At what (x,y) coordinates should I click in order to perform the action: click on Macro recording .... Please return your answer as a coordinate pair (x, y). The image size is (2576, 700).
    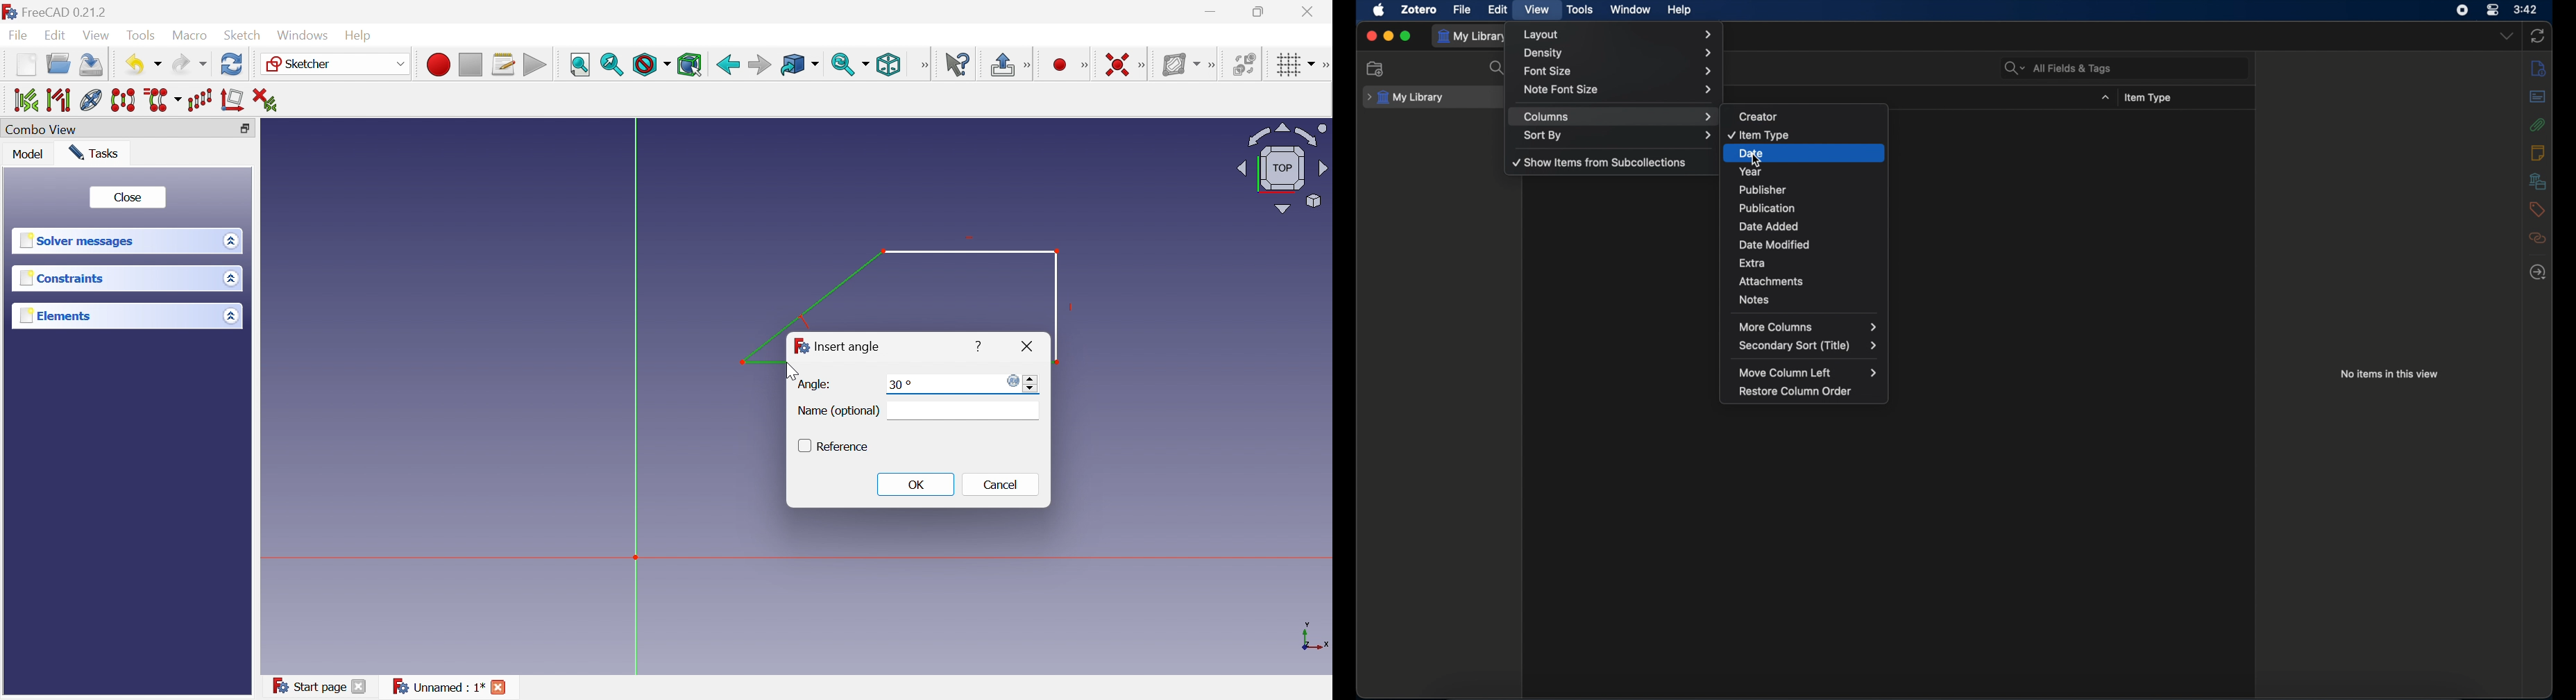
    Looking at the image, I should click on (437, 63).